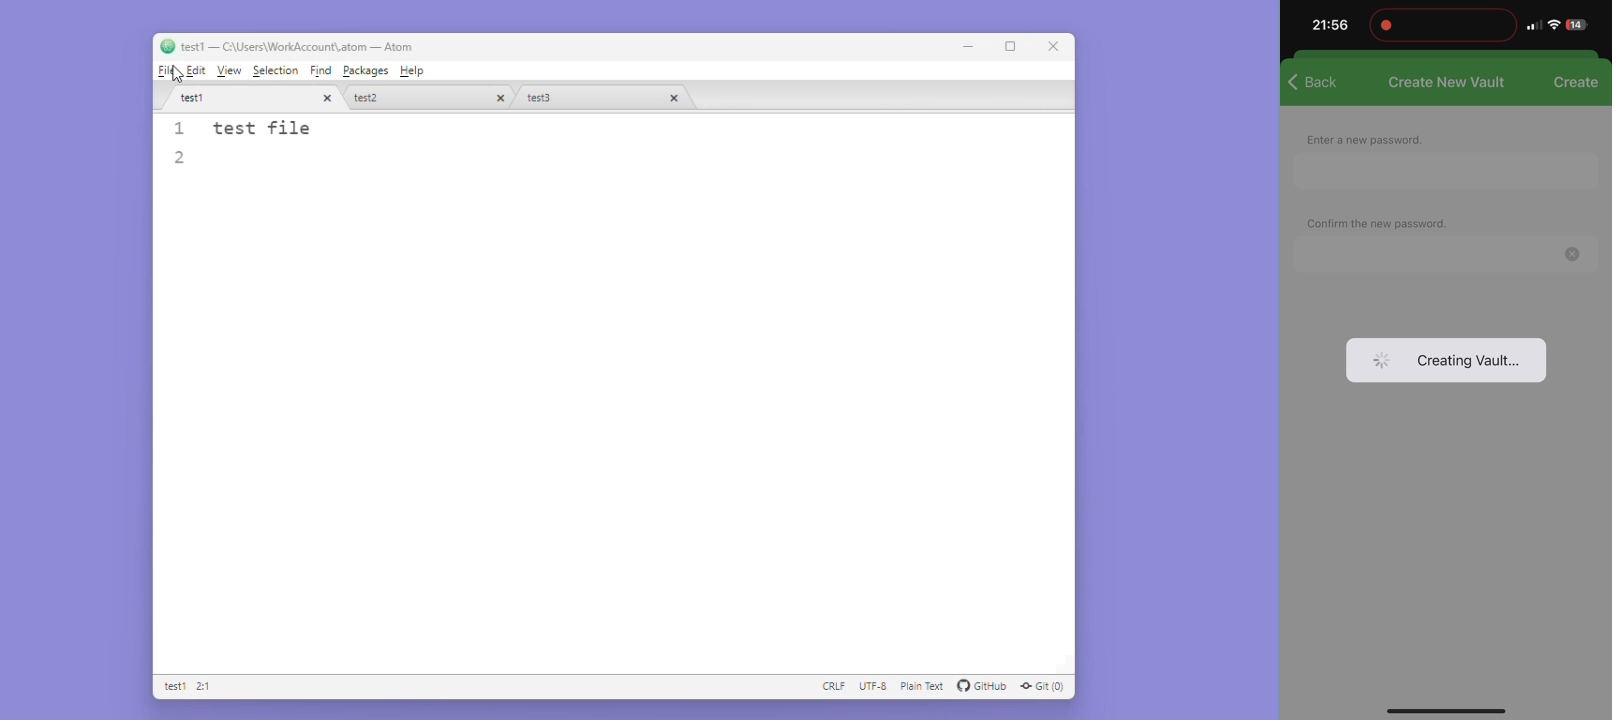 The image size is (1624, 728). Describe the element at coordinates (276, 71) in the screenshot. I see `Selection` at that location.